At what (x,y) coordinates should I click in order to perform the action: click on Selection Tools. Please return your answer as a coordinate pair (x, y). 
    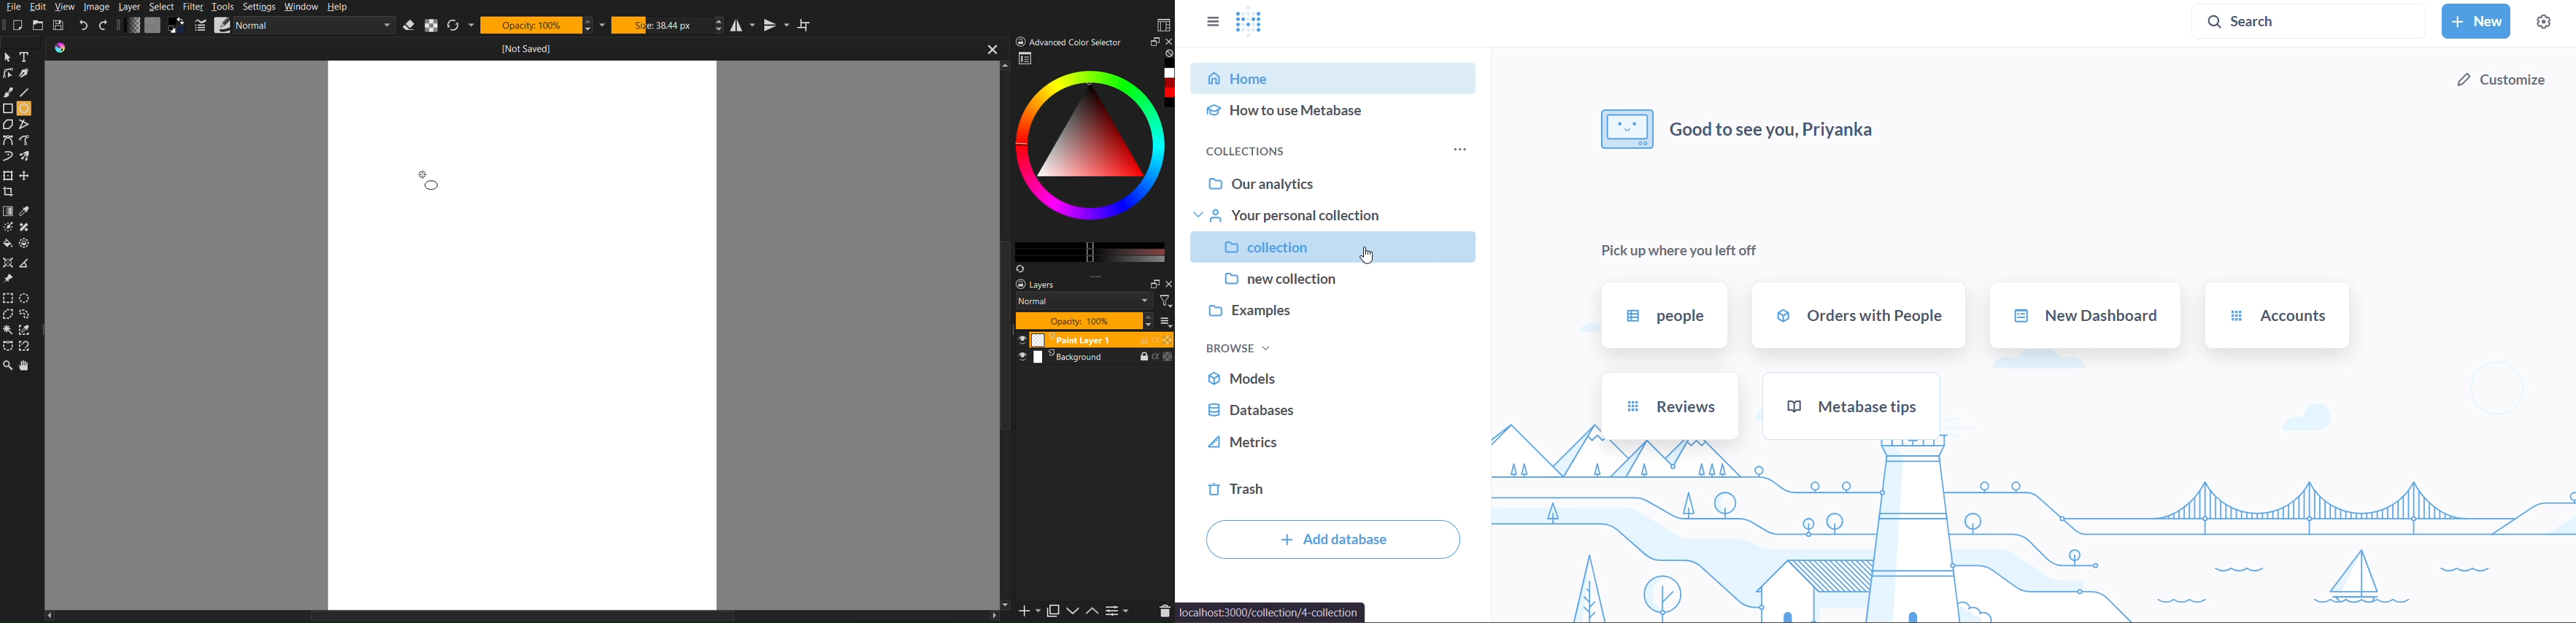
    Looking at the image, I should click on (8, 297).